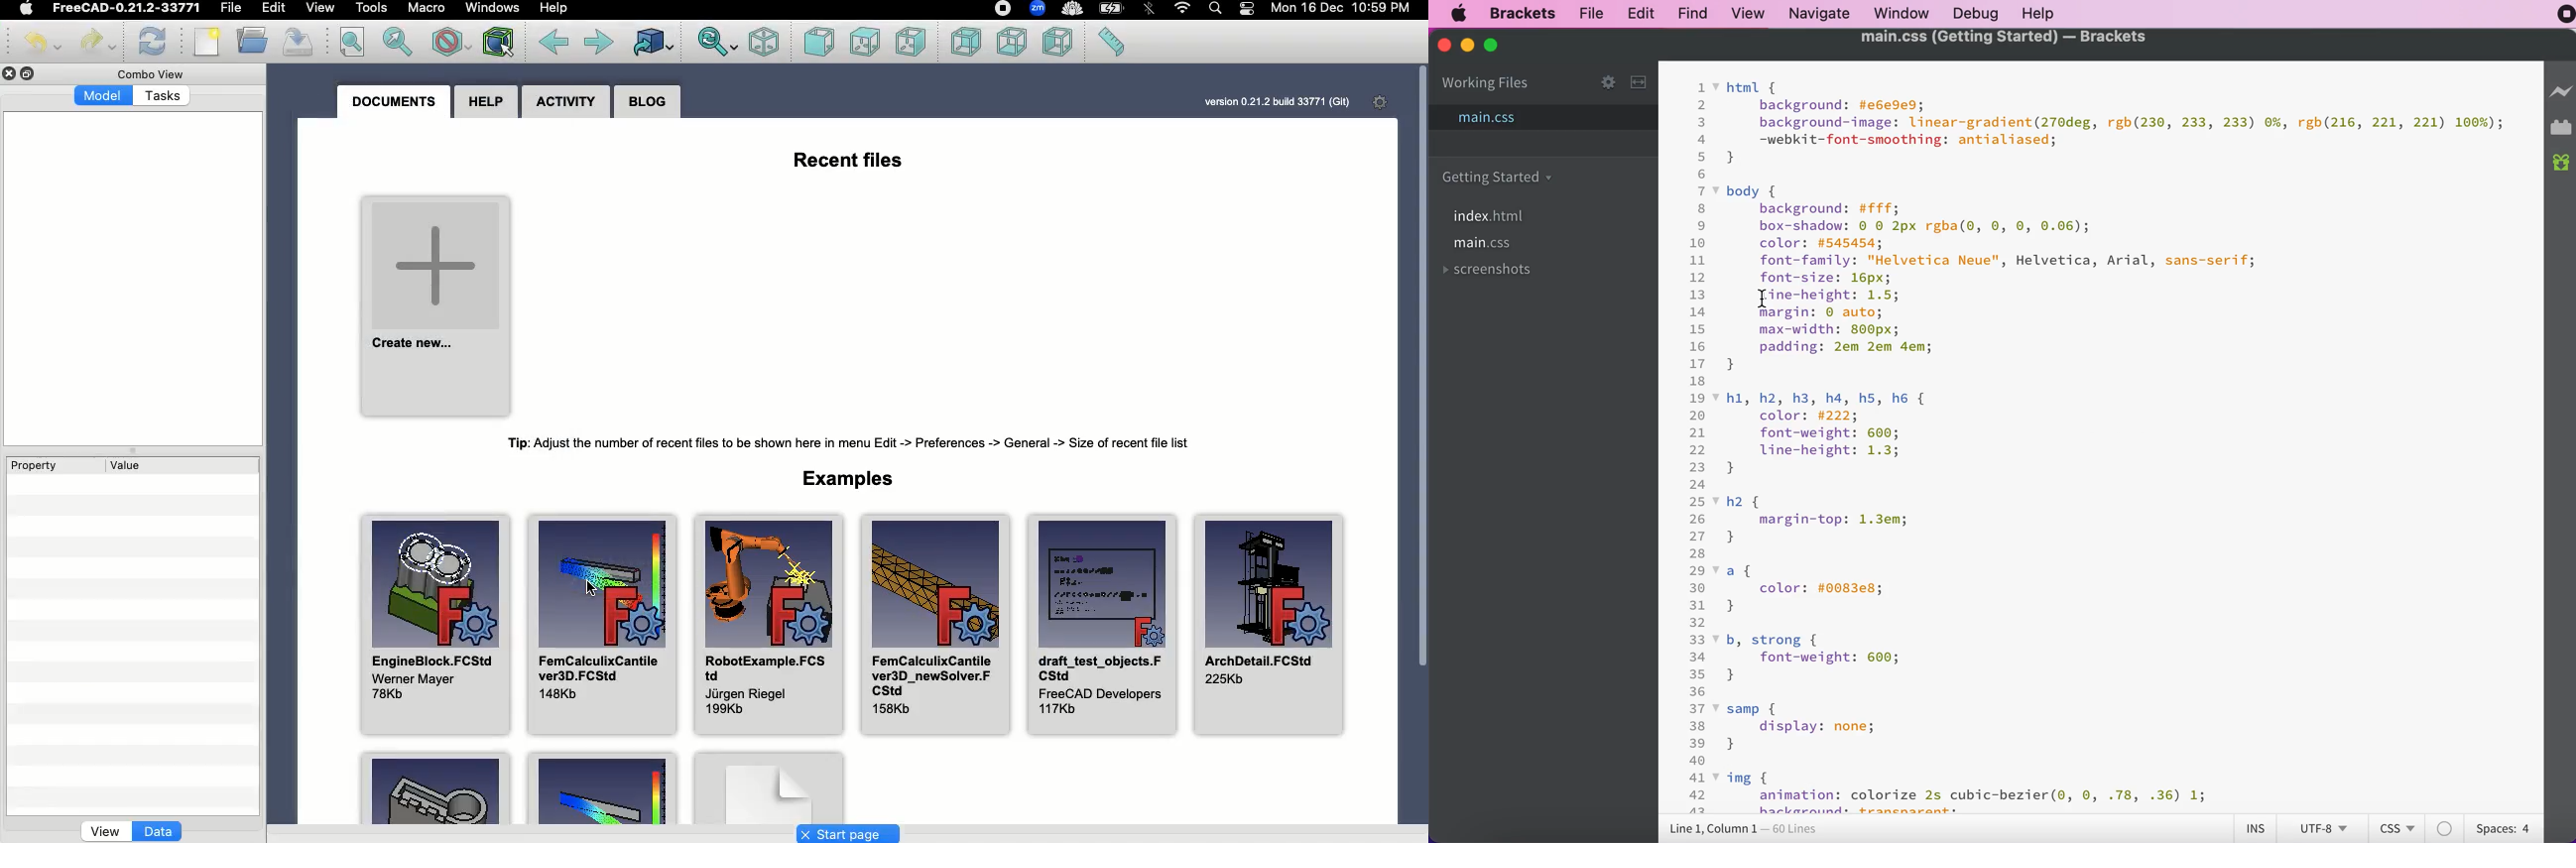 The height and width of the screenshot is (868, 2576). I want to click on Bounding box, so click(495, 46).